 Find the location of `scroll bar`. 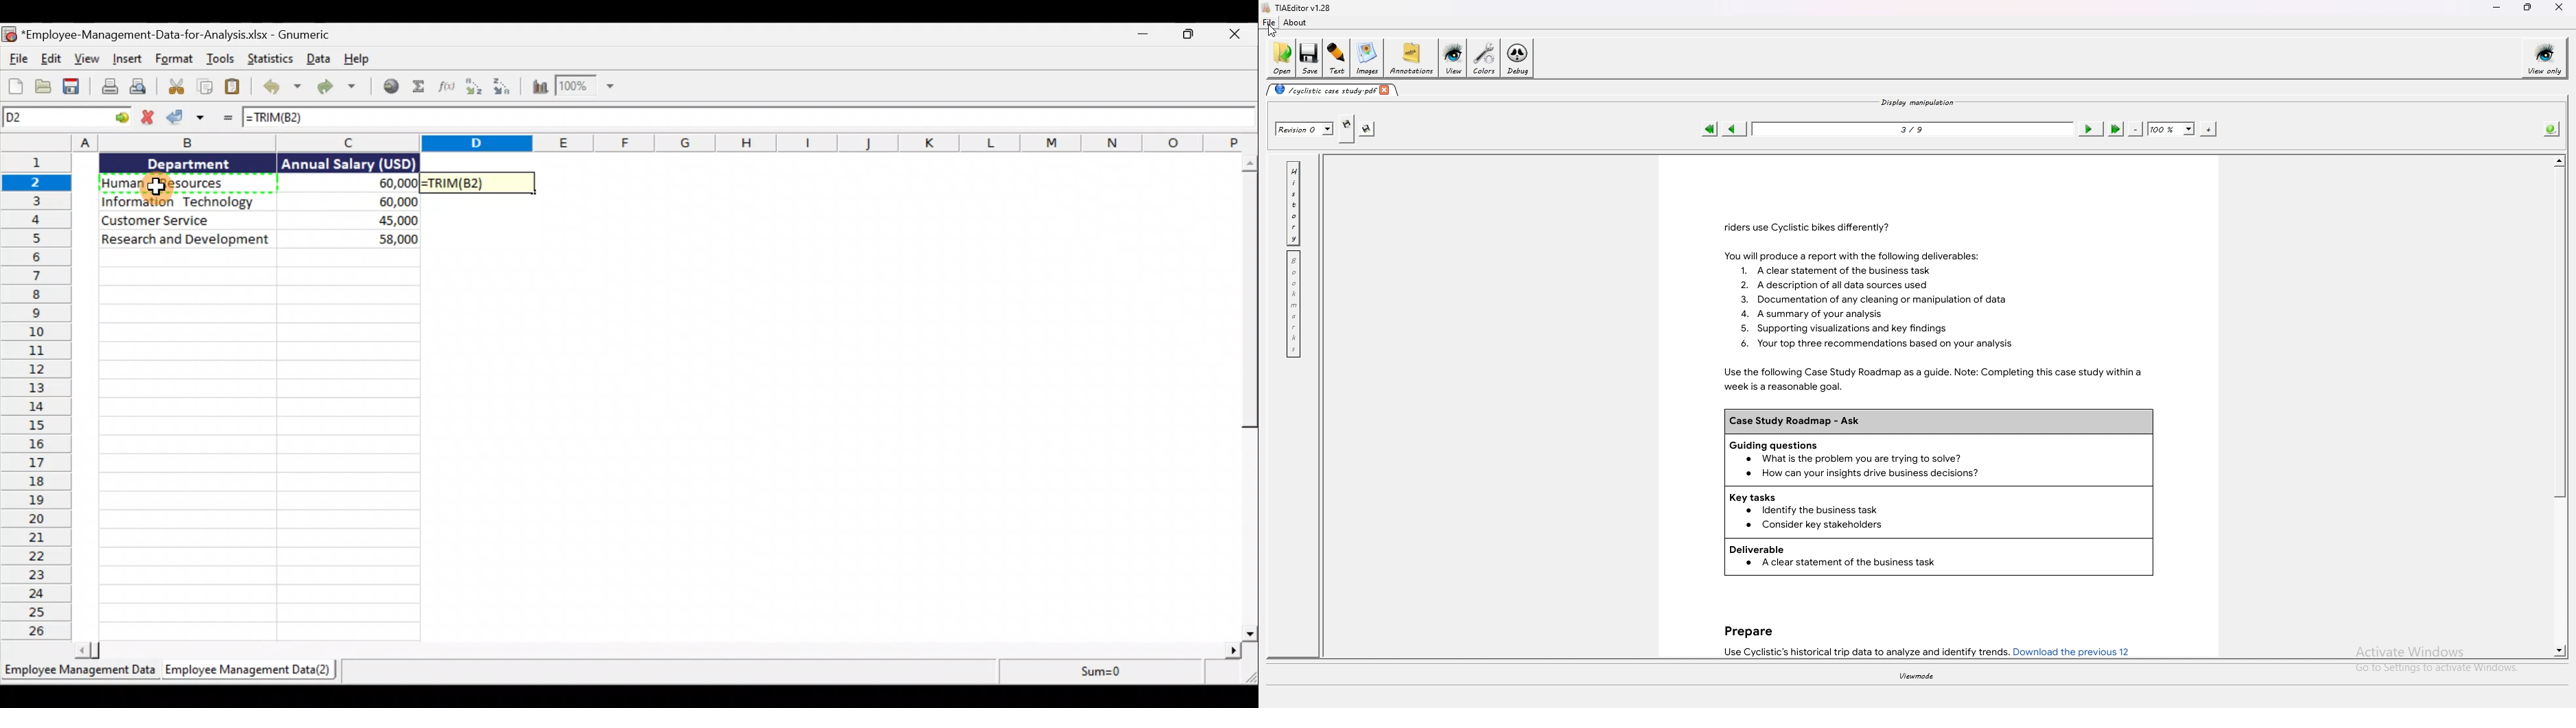

scroll bar is located at coordinates (1248, 399).